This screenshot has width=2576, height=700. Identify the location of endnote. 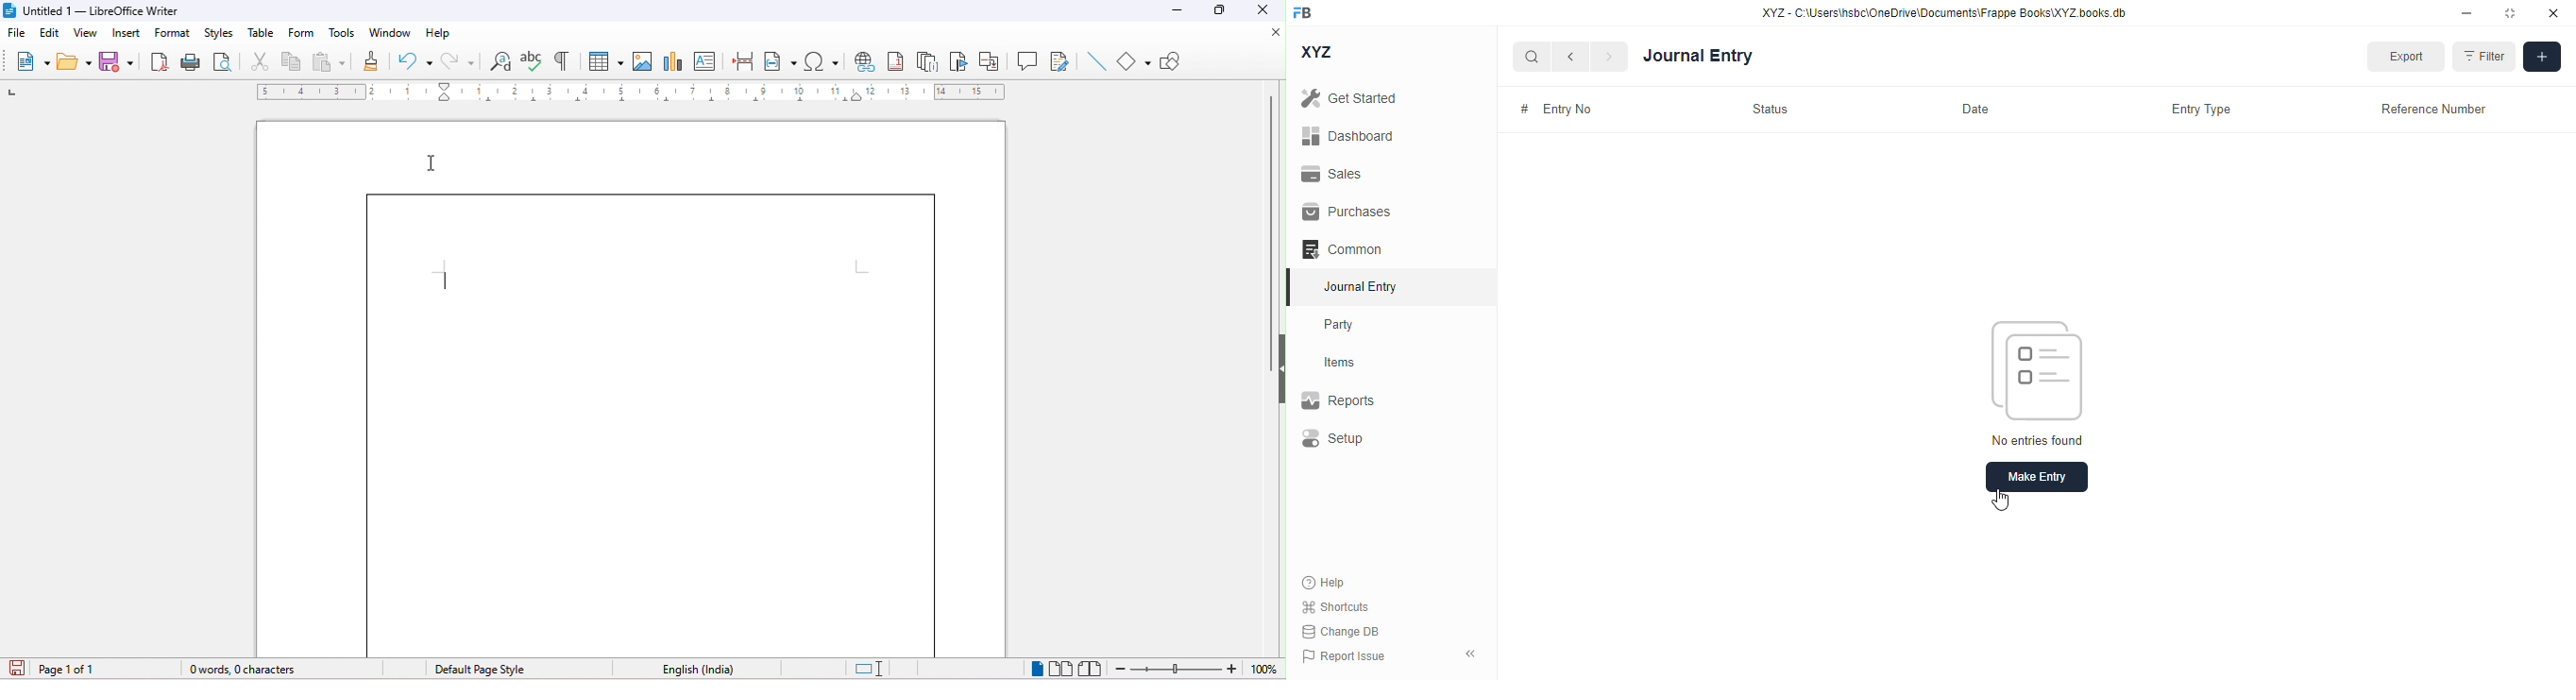
(931, 60).